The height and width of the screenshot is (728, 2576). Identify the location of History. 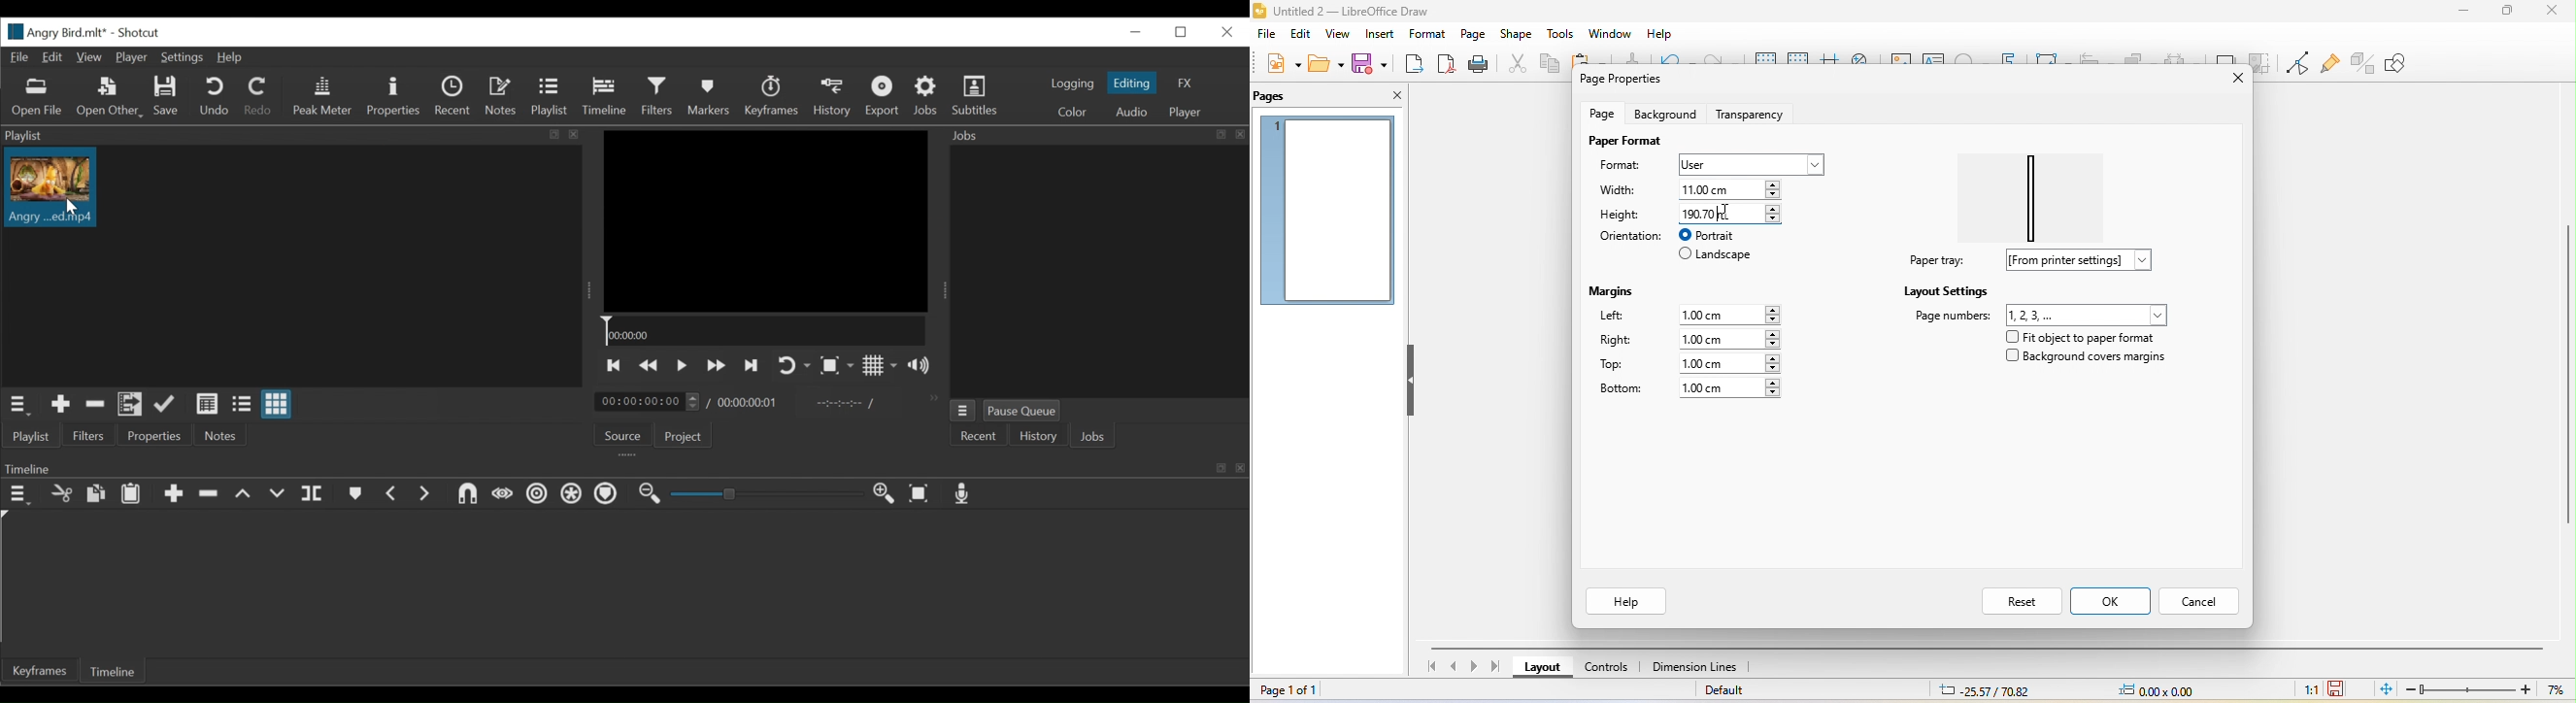
(1037, 436).